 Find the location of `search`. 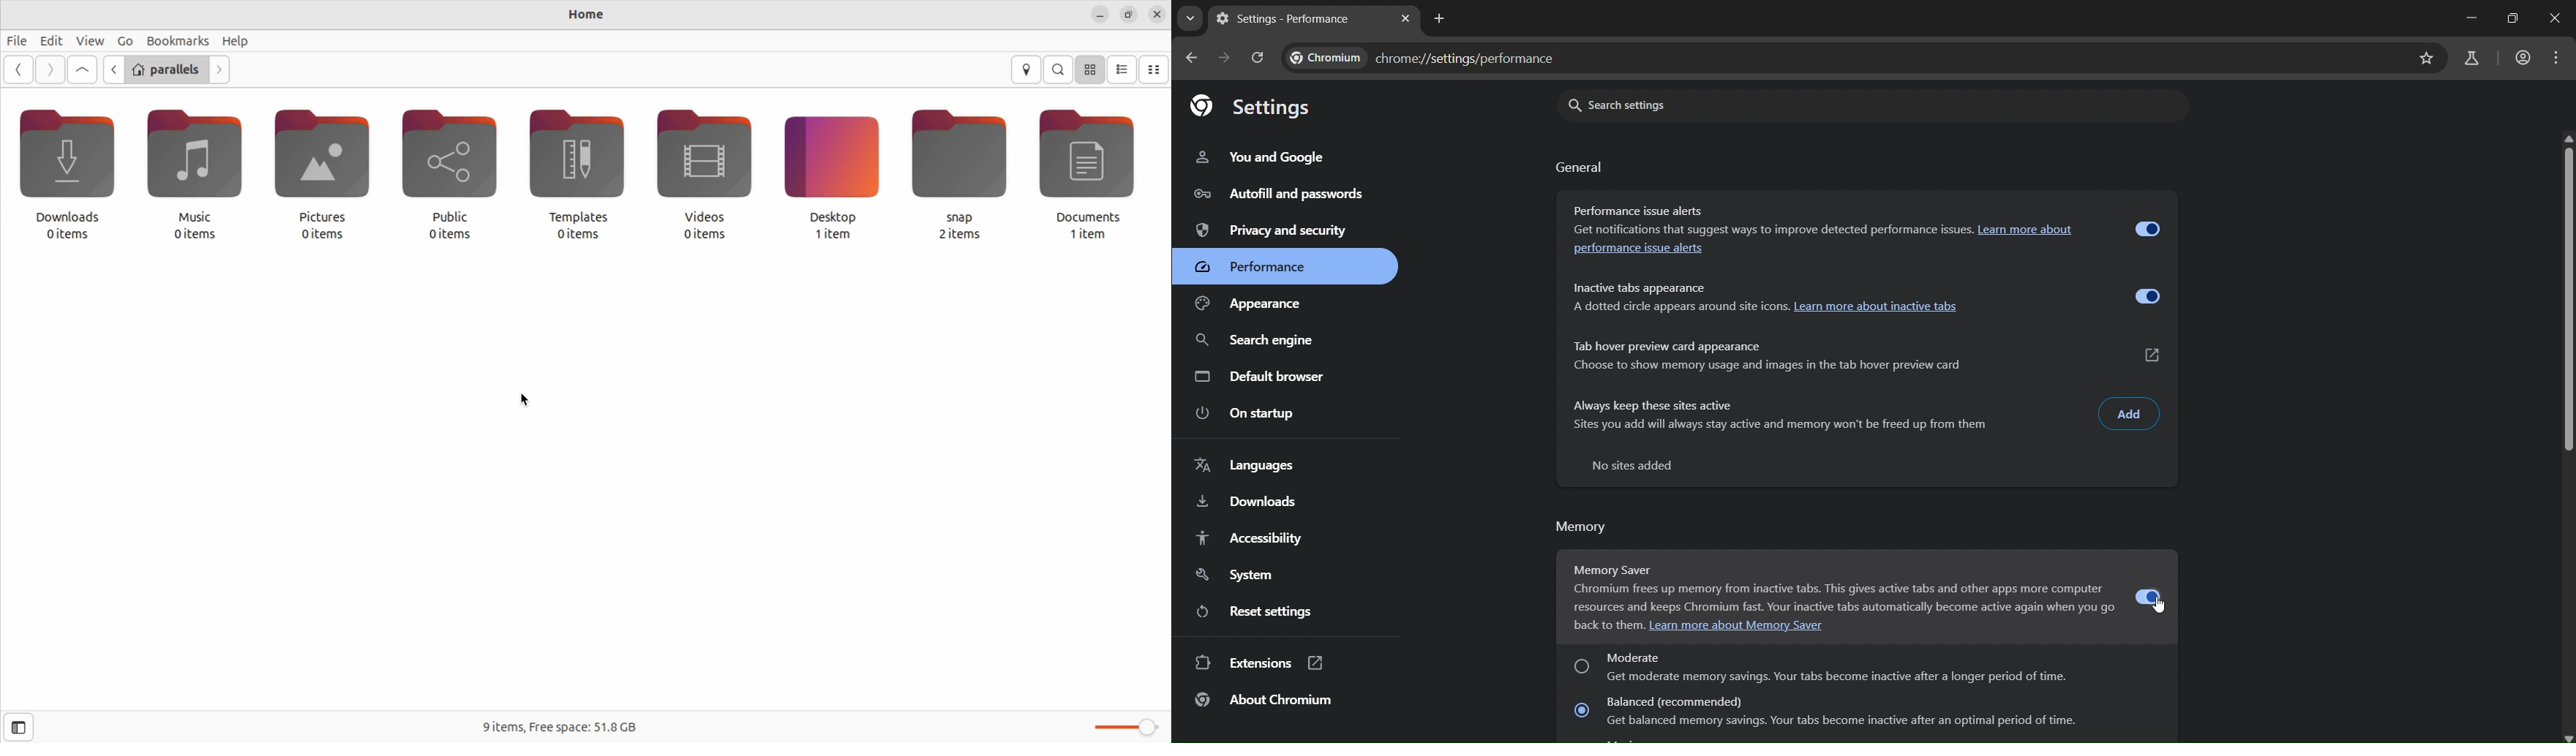

search is located at coordinates (1059, 69).